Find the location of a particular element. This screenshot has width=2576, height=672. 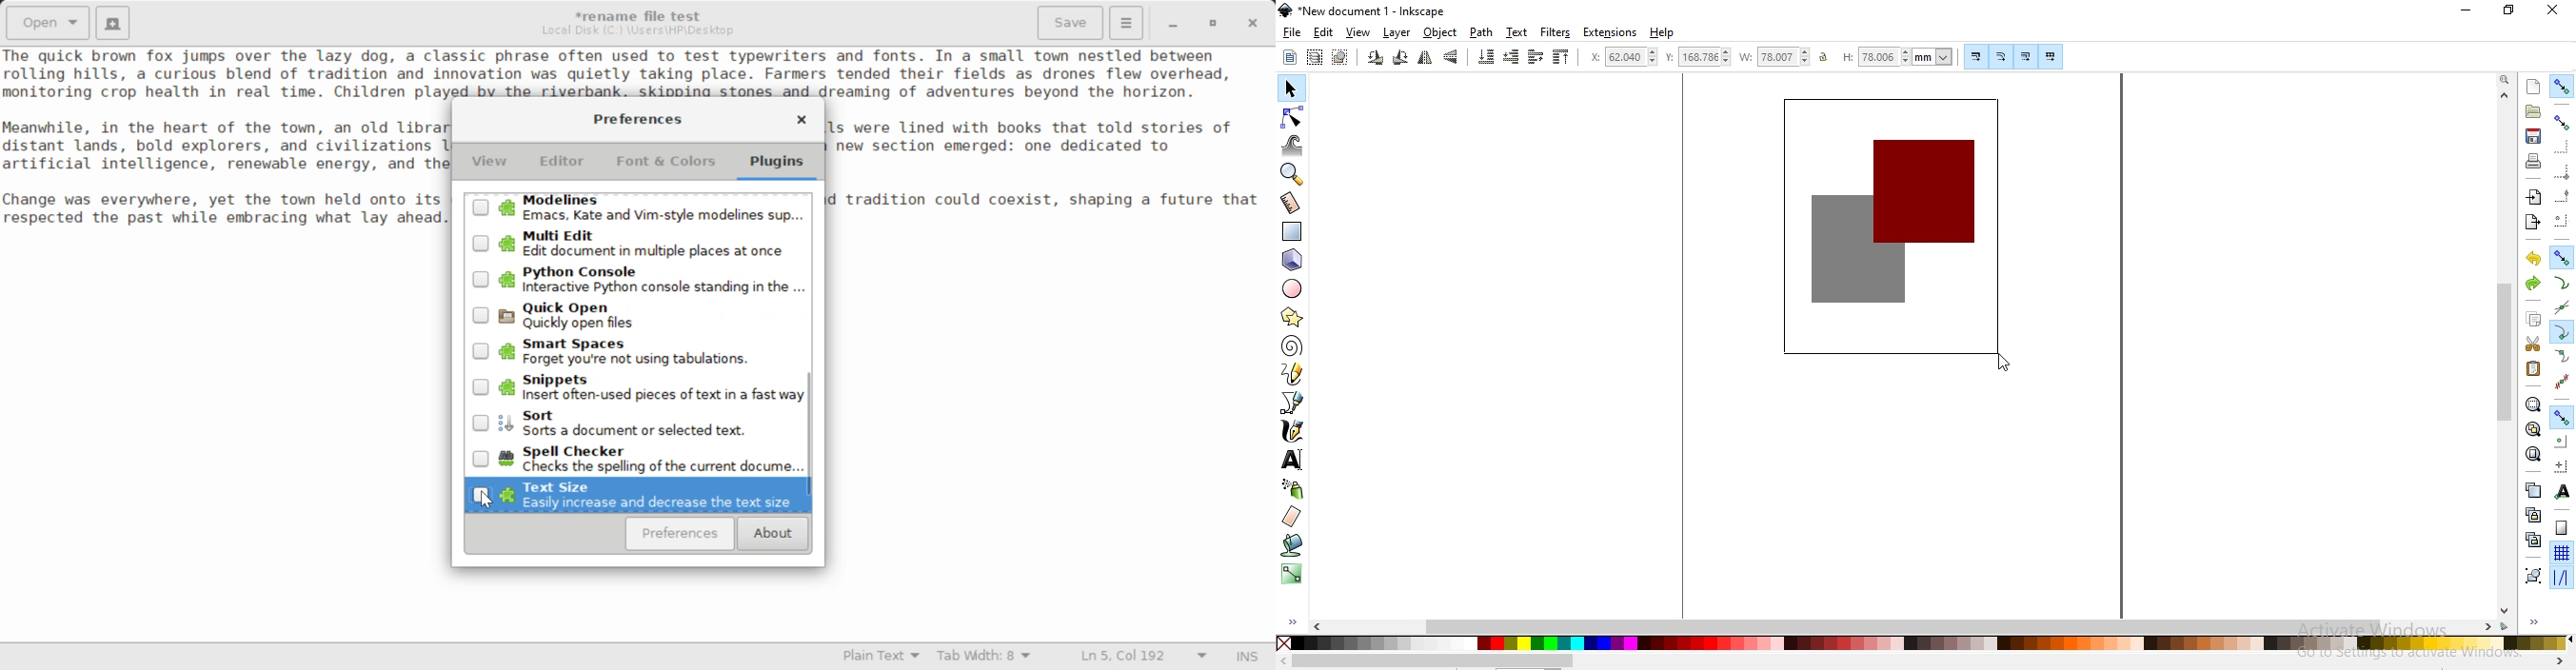

zoom to fit drawing is located at coordinates (2532, 428).